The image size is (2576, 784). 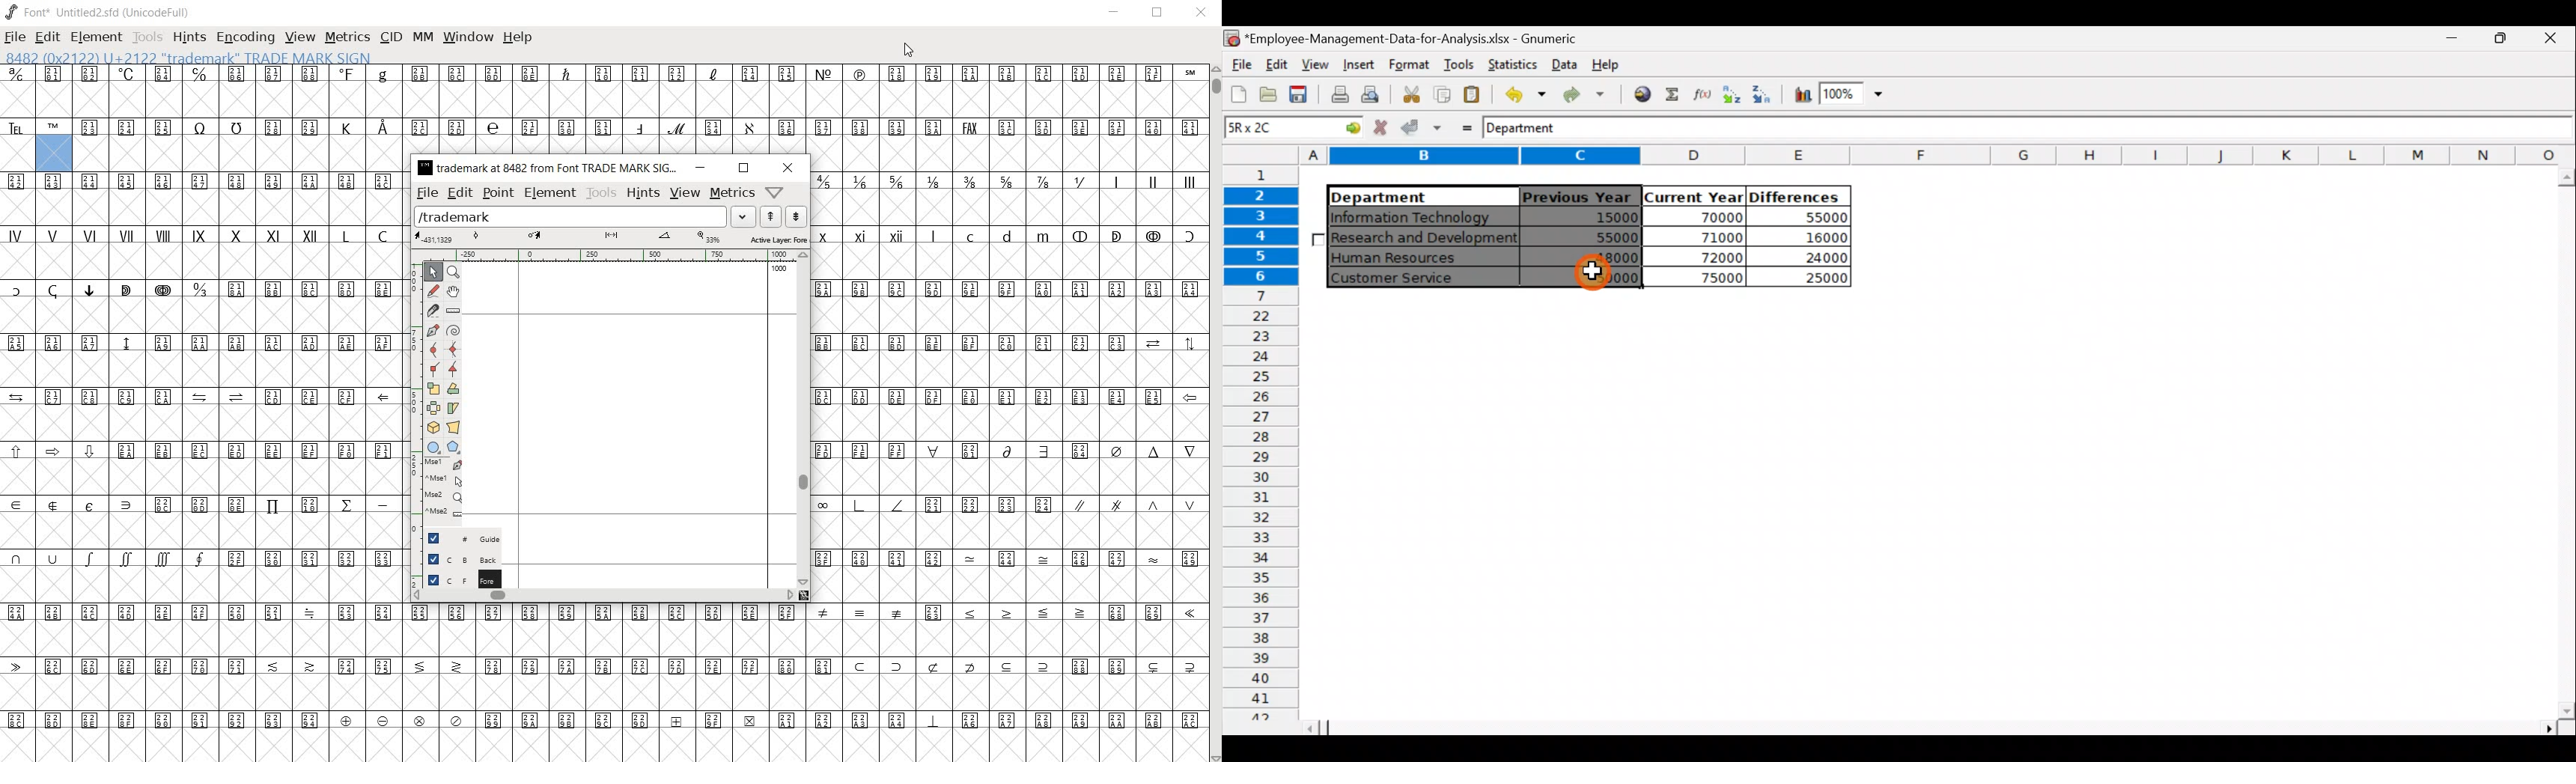 I want to click on edit, so click(x=460, y=193).